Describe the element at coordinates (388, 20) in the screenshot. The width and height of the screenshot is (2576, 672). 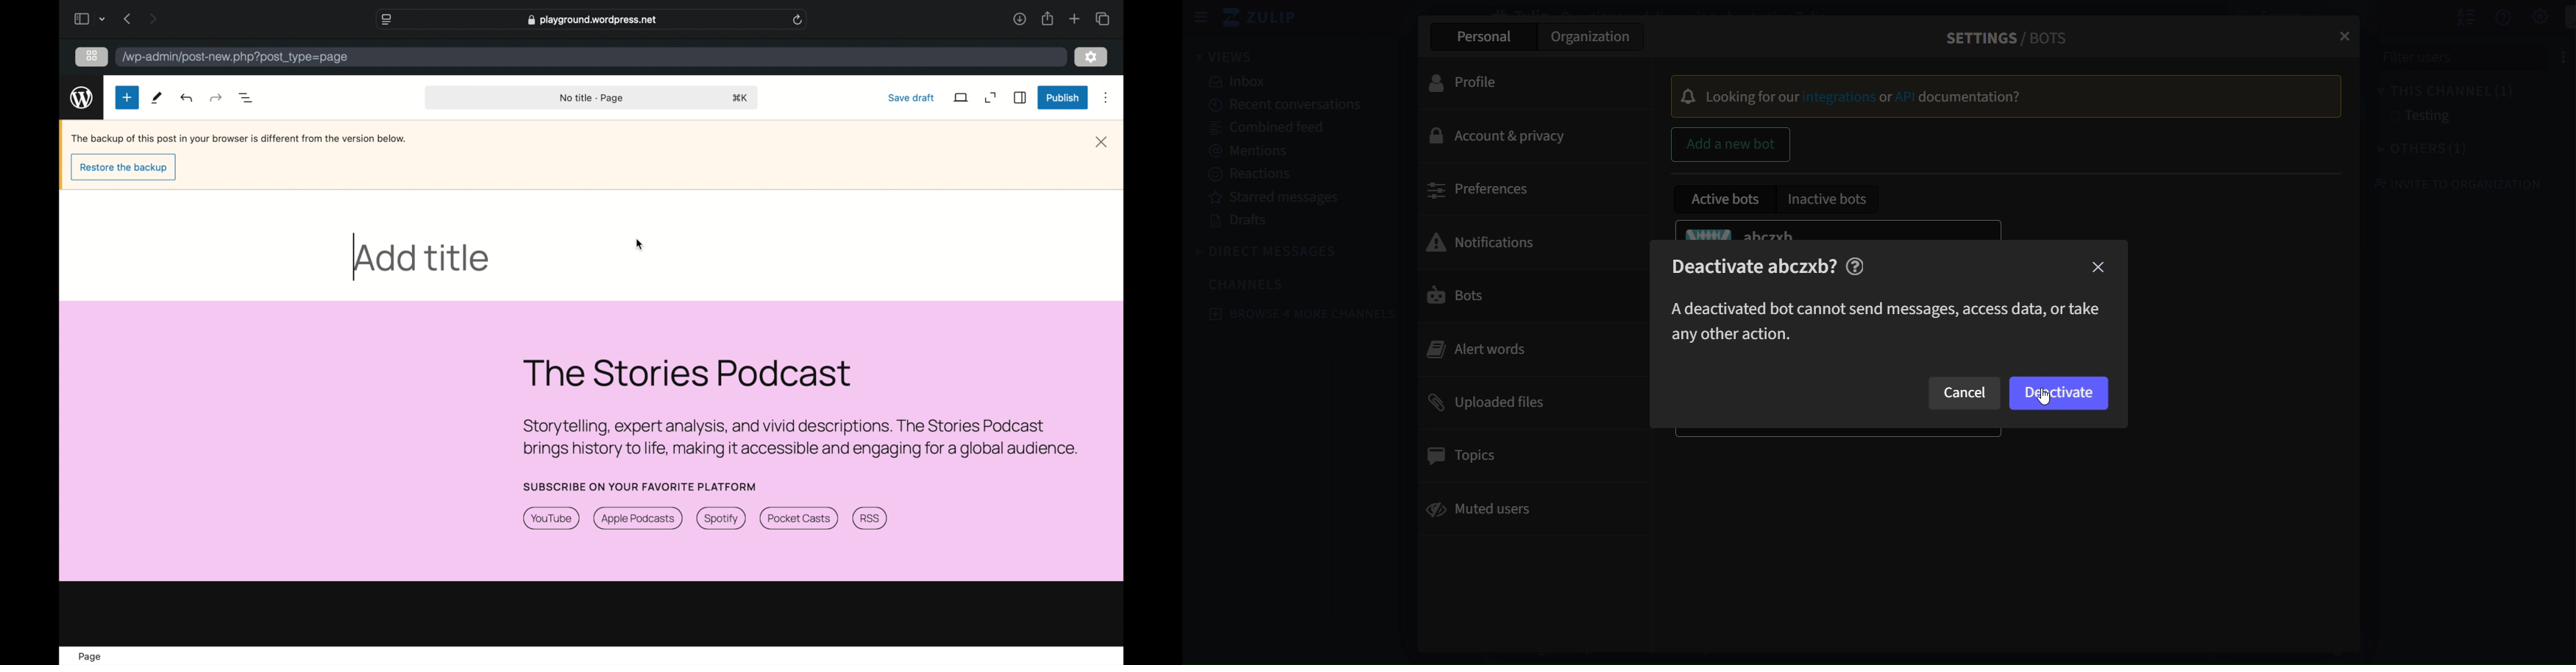
I see `website settings` at that location.